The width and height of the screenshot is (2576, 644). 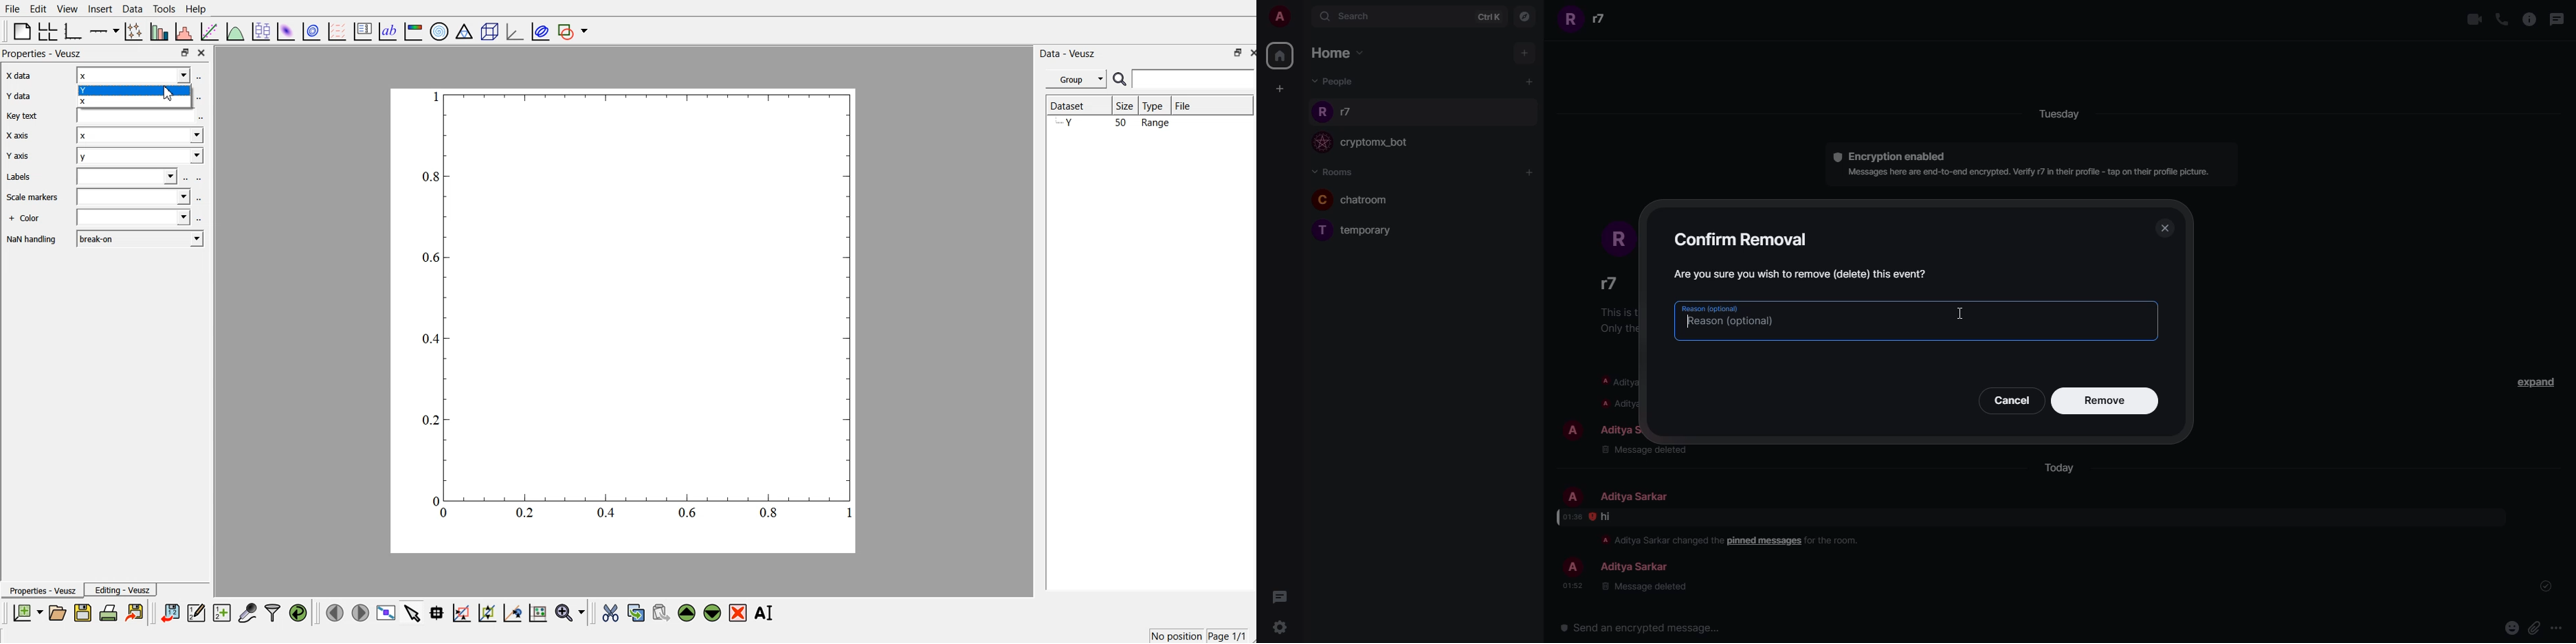 I want to click on text cursor, so click(x=1968, y=314).